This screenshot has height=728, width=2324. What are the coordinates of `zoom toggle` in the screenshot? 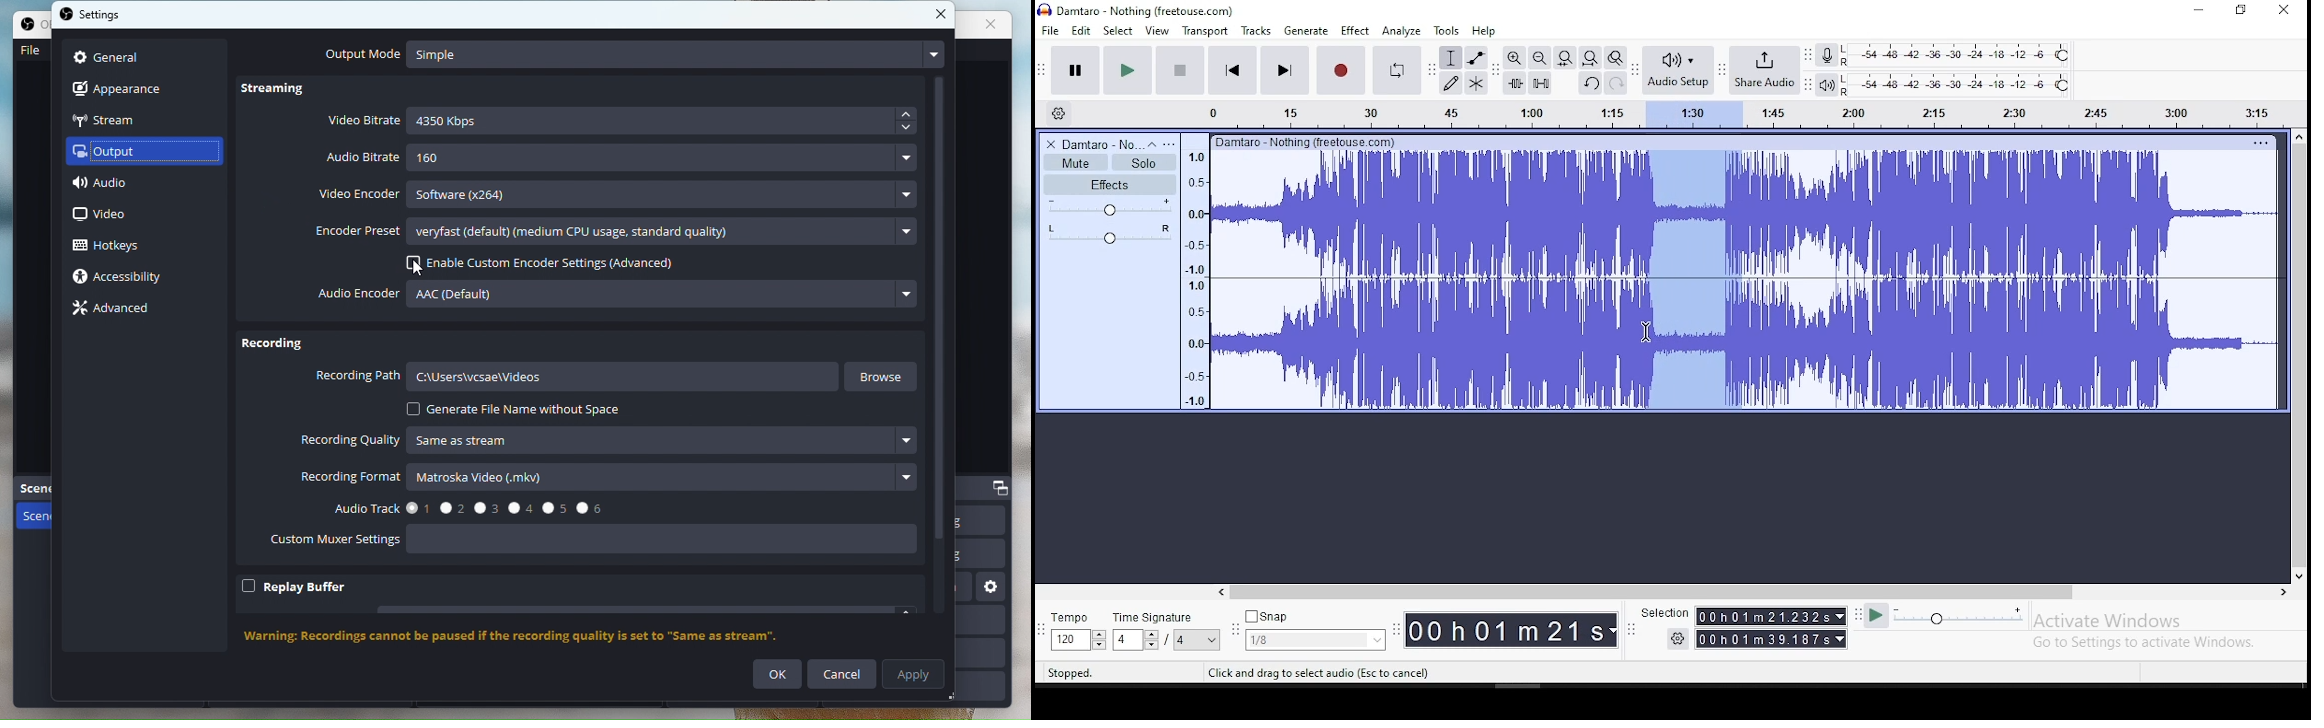 It's located at (1614, 59).